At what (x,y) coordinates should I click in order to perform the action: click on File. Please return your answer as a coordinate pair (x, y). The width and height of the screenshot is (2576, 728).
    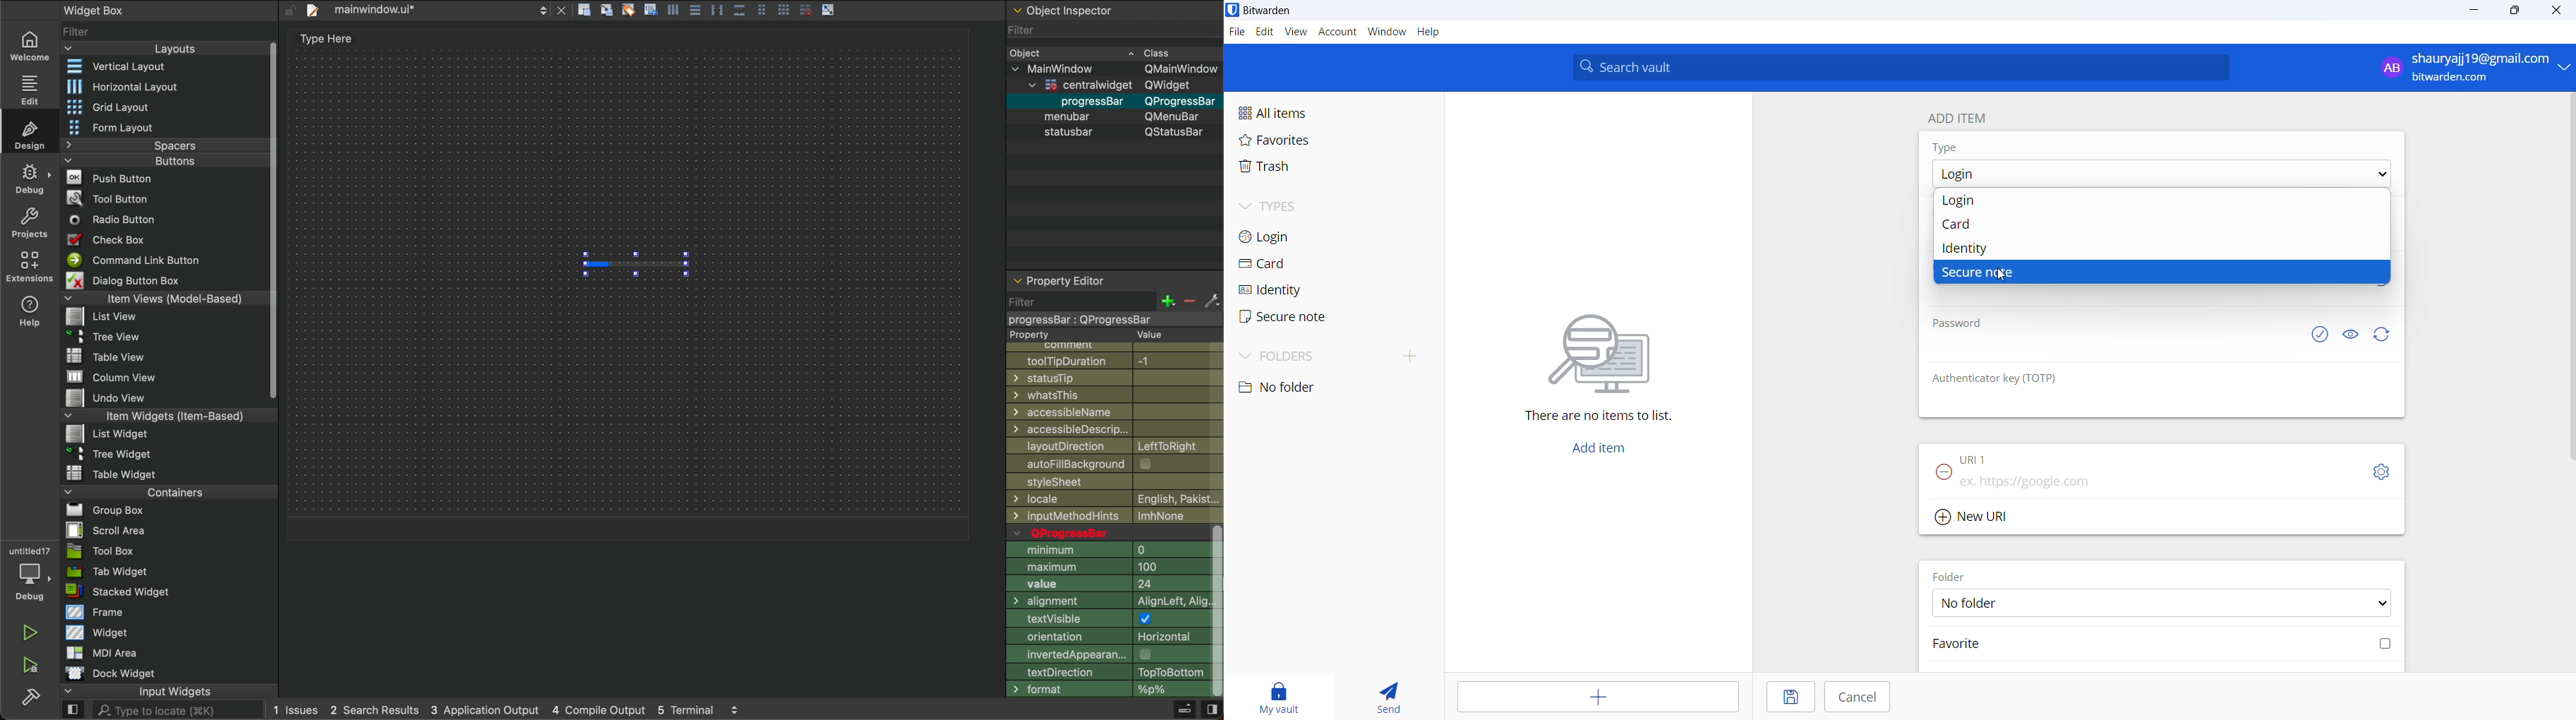
    Looking at the image, I should click on (108, 433).